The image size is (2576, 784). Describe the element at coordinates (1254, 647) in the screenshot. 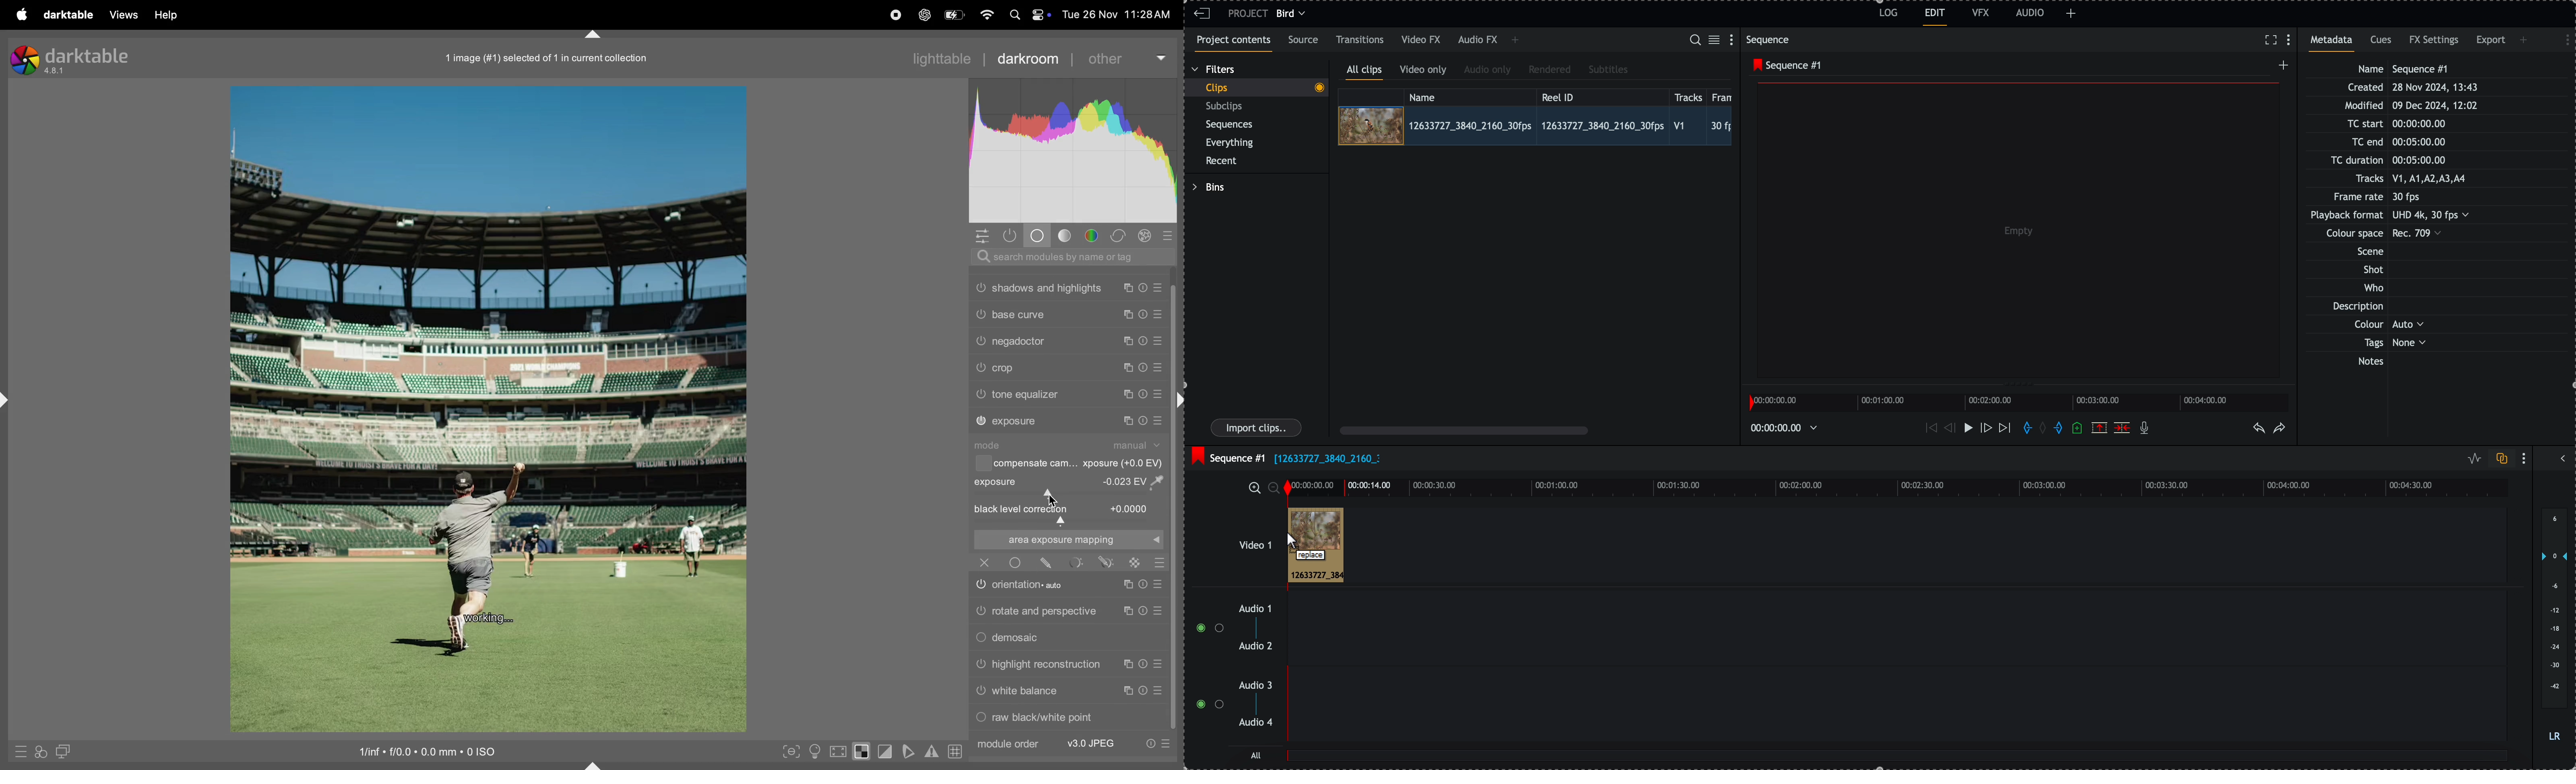

I see `audio 2` at that location.